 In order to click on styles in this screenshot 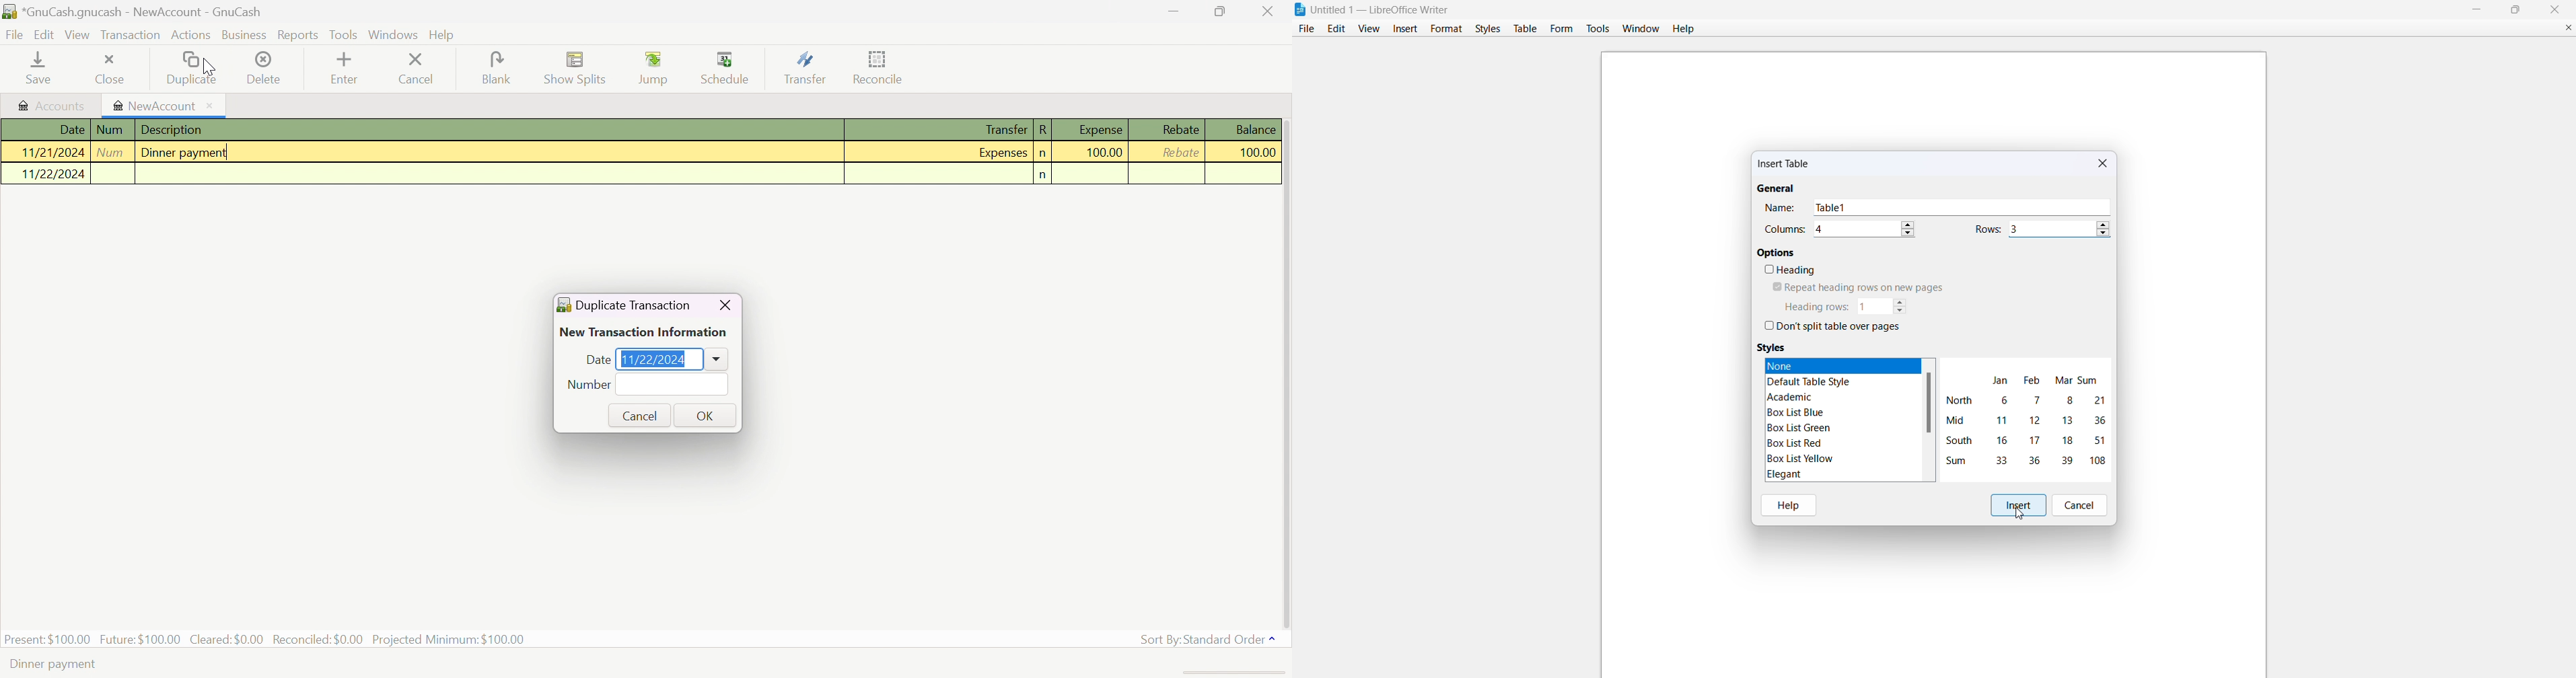, I will do `click(1773, 347)`.